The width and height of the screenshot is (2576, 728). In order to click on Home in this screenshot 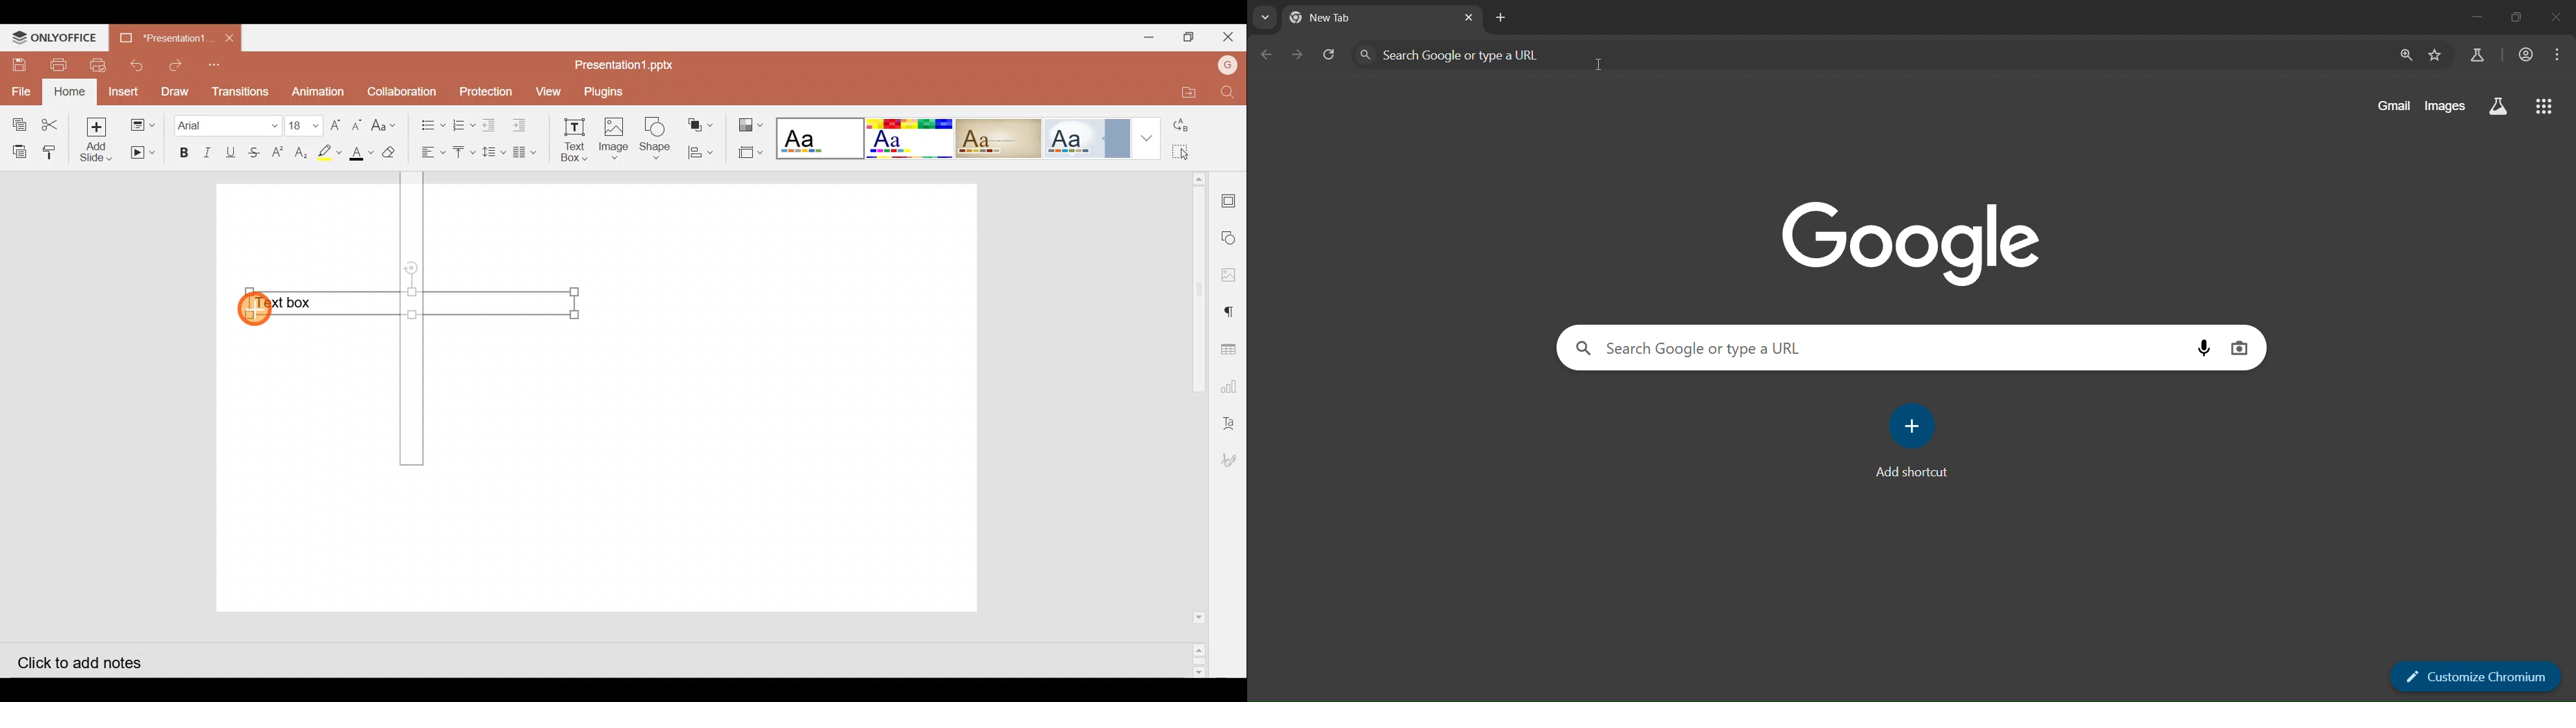, I will do `click(71, 91)`.